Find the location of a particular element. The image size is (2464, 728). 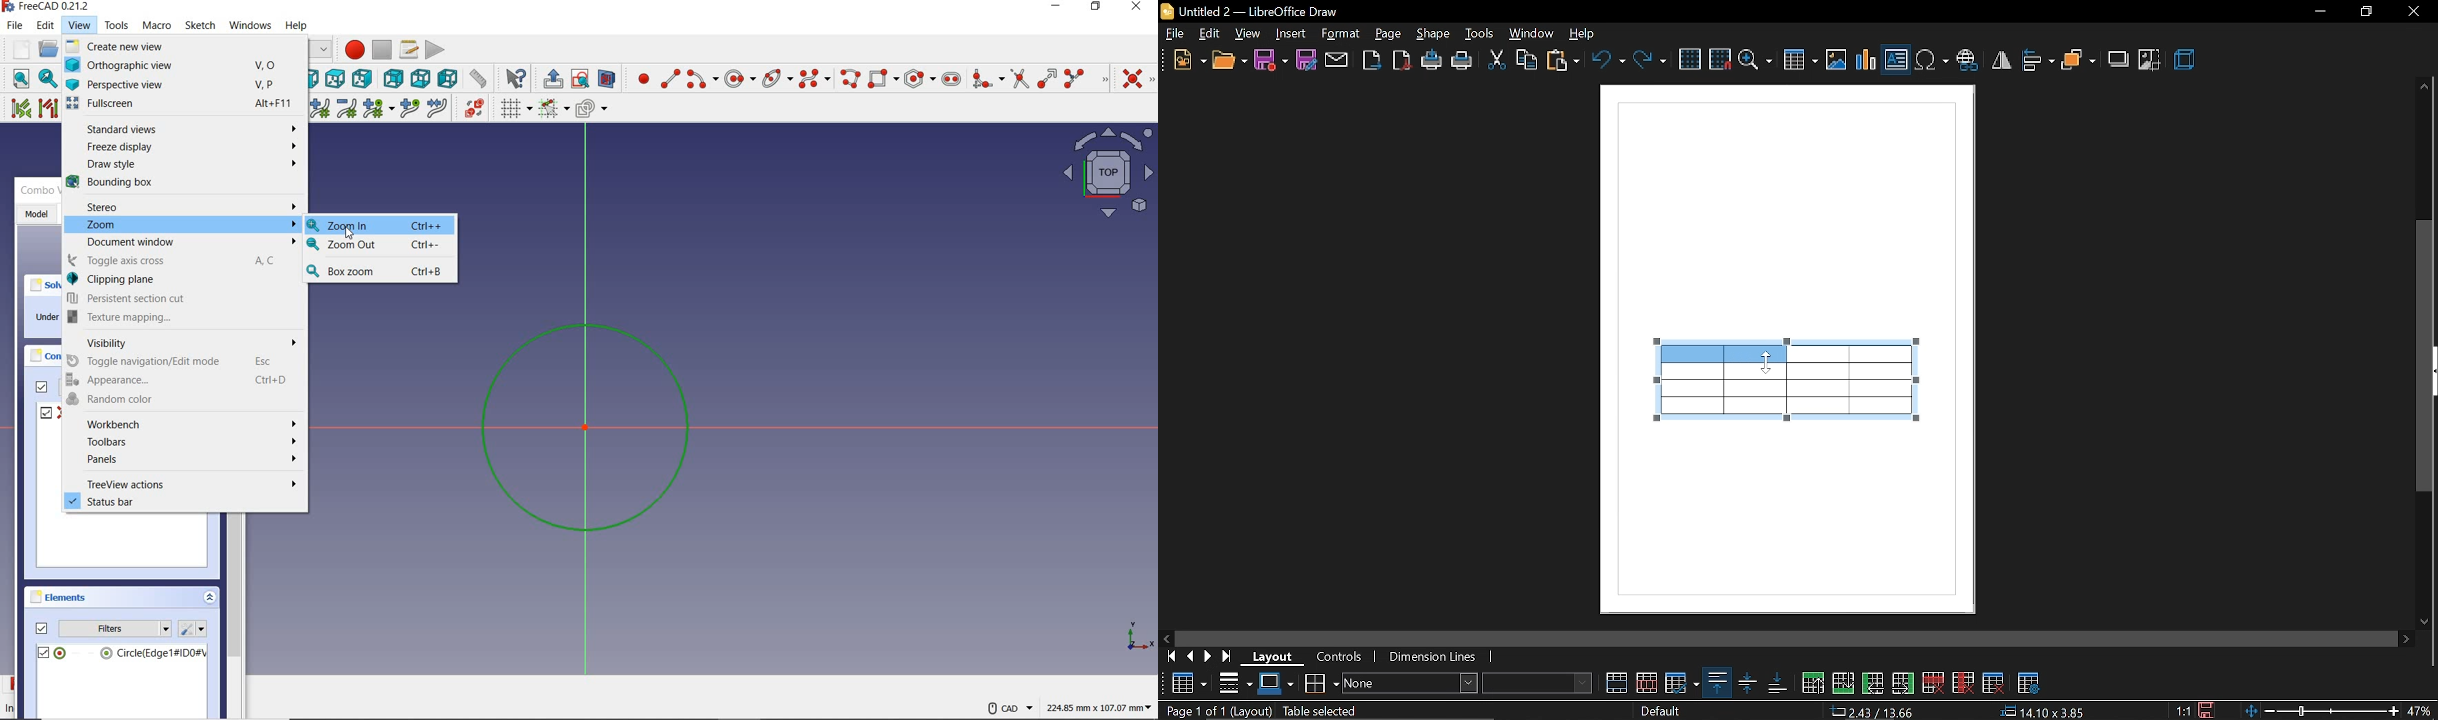

move left is located at coordinates (1166, 637).